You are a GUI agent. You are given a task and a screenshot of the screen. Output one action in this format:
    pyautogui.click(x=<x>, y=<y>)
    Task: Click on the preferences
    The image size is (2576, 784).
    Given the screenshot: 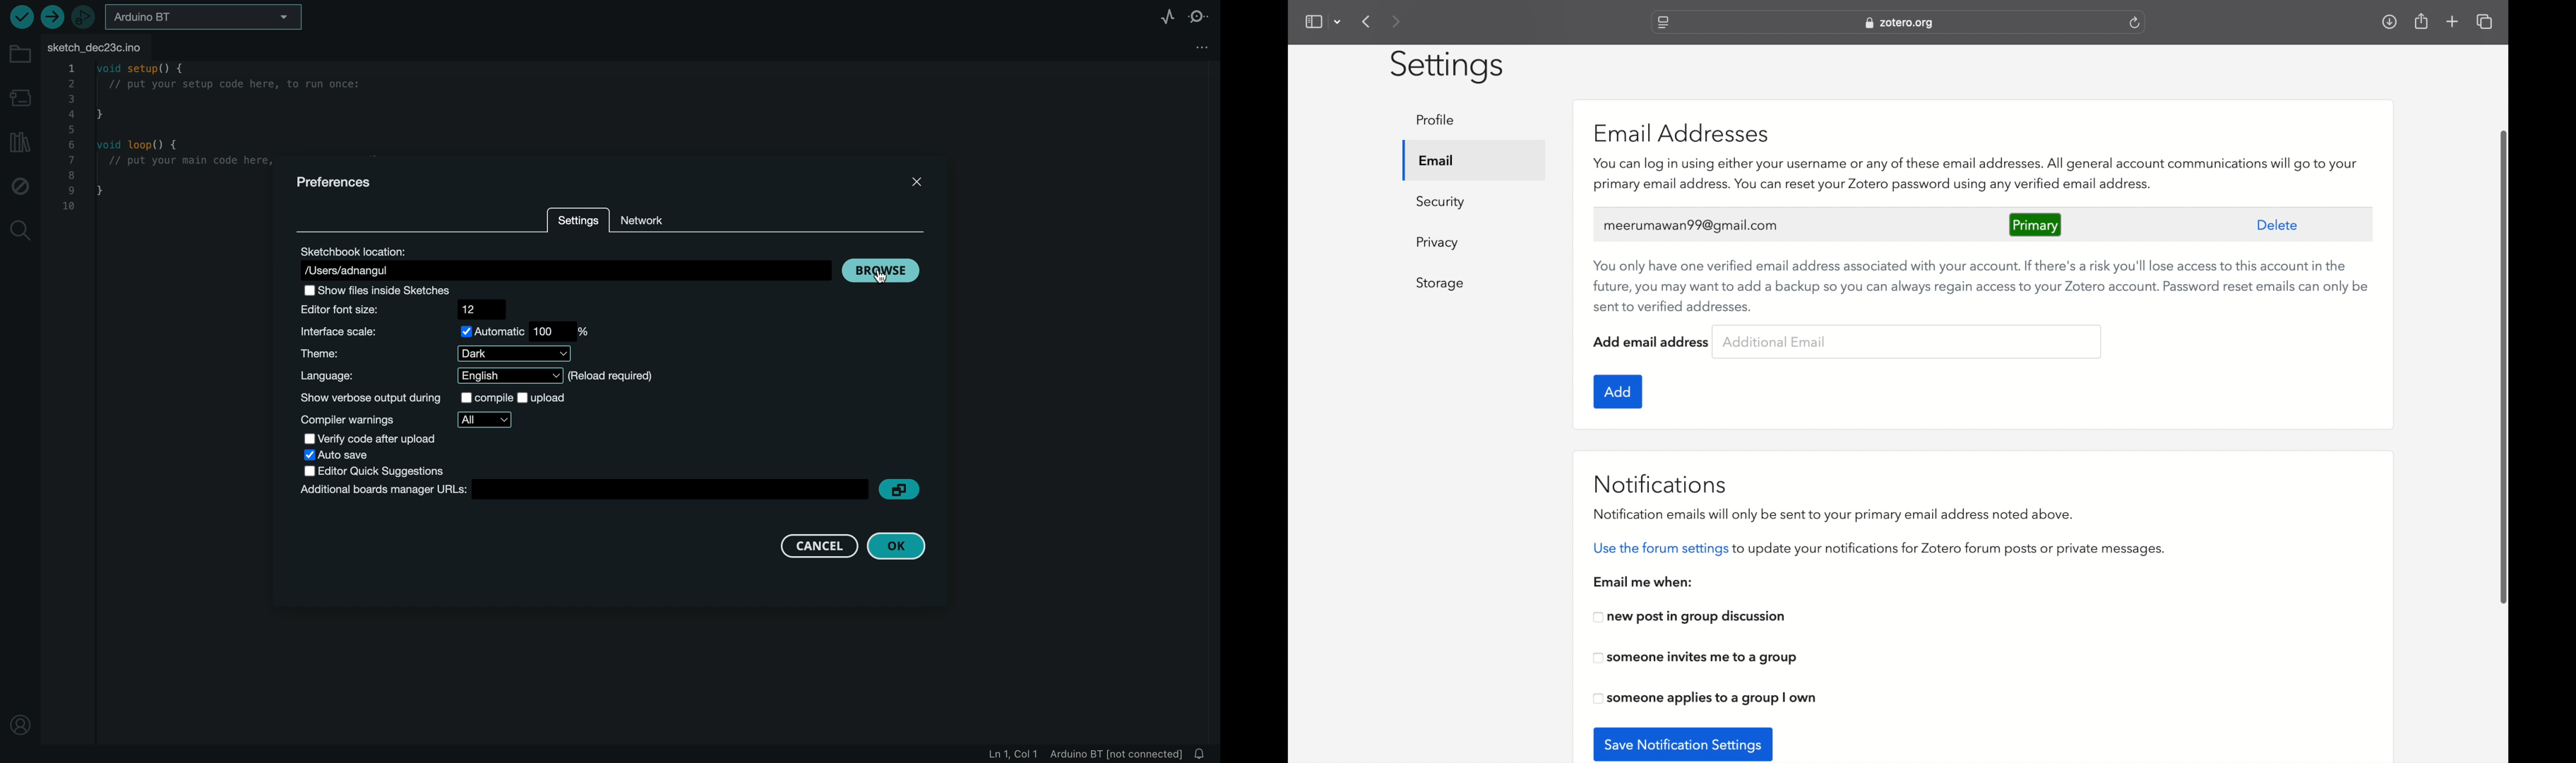 What is the action you would take?
    pyautogui.click(x=343, y=183)
    